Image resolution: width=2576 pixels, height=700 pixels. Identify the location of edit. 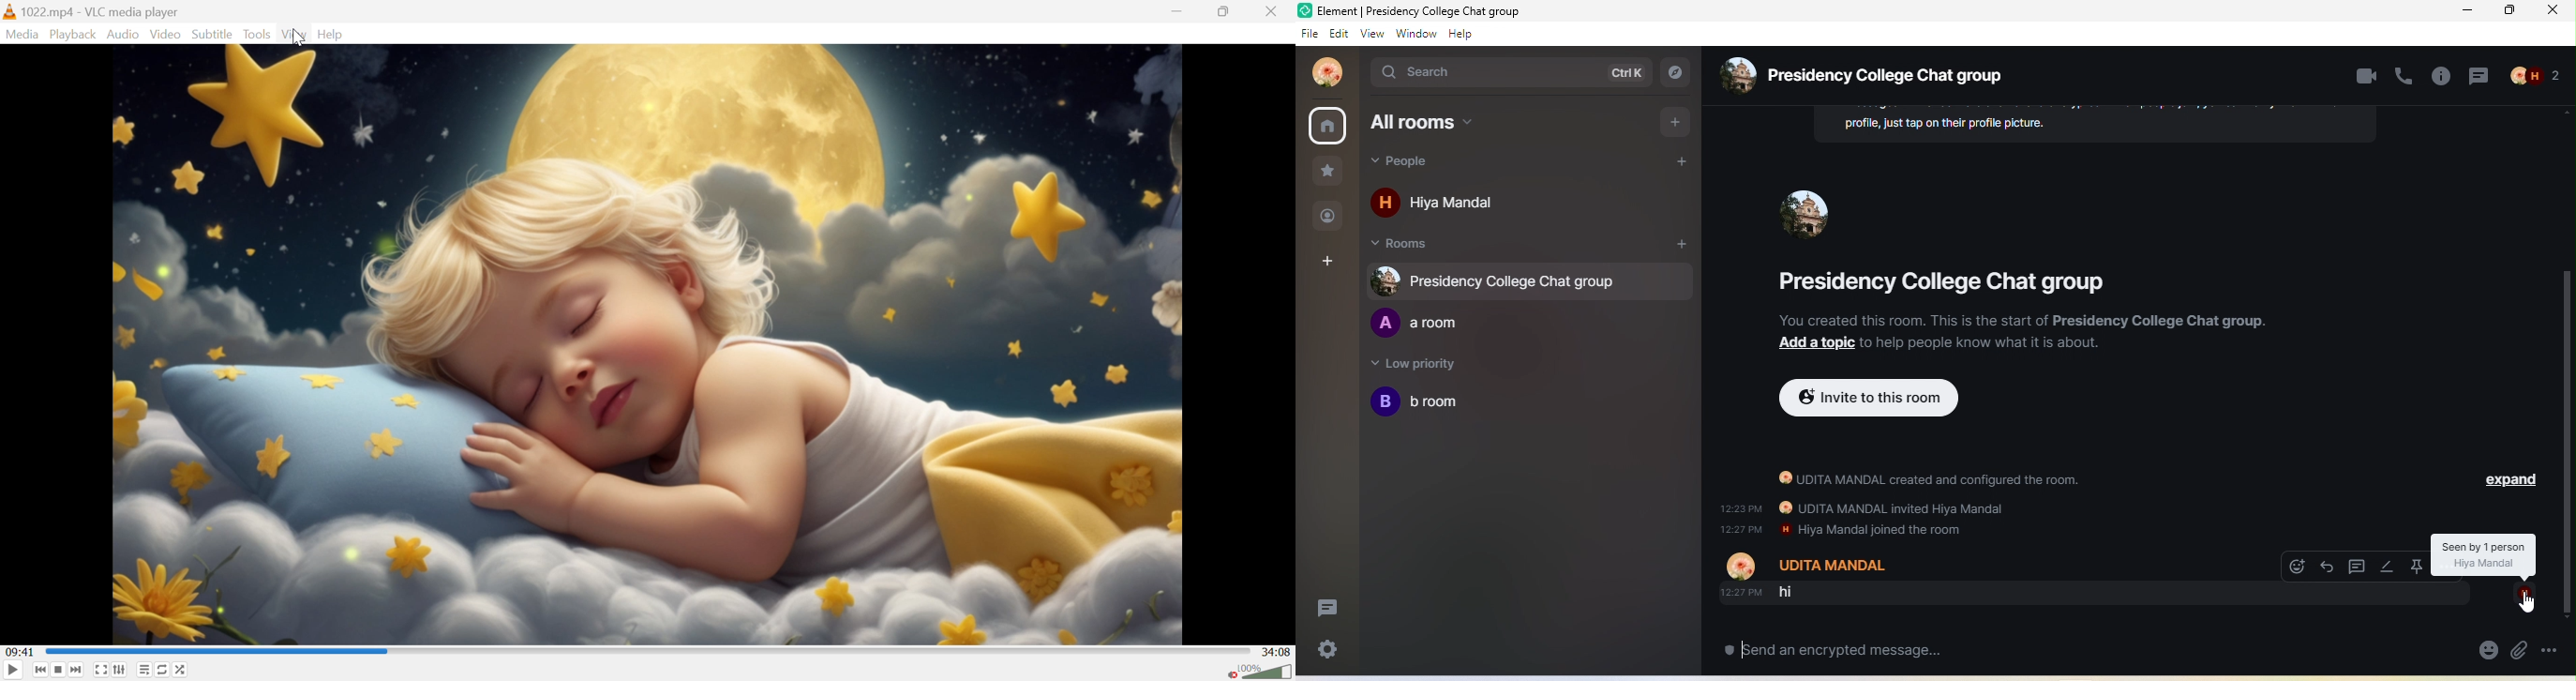
(2388, 567).